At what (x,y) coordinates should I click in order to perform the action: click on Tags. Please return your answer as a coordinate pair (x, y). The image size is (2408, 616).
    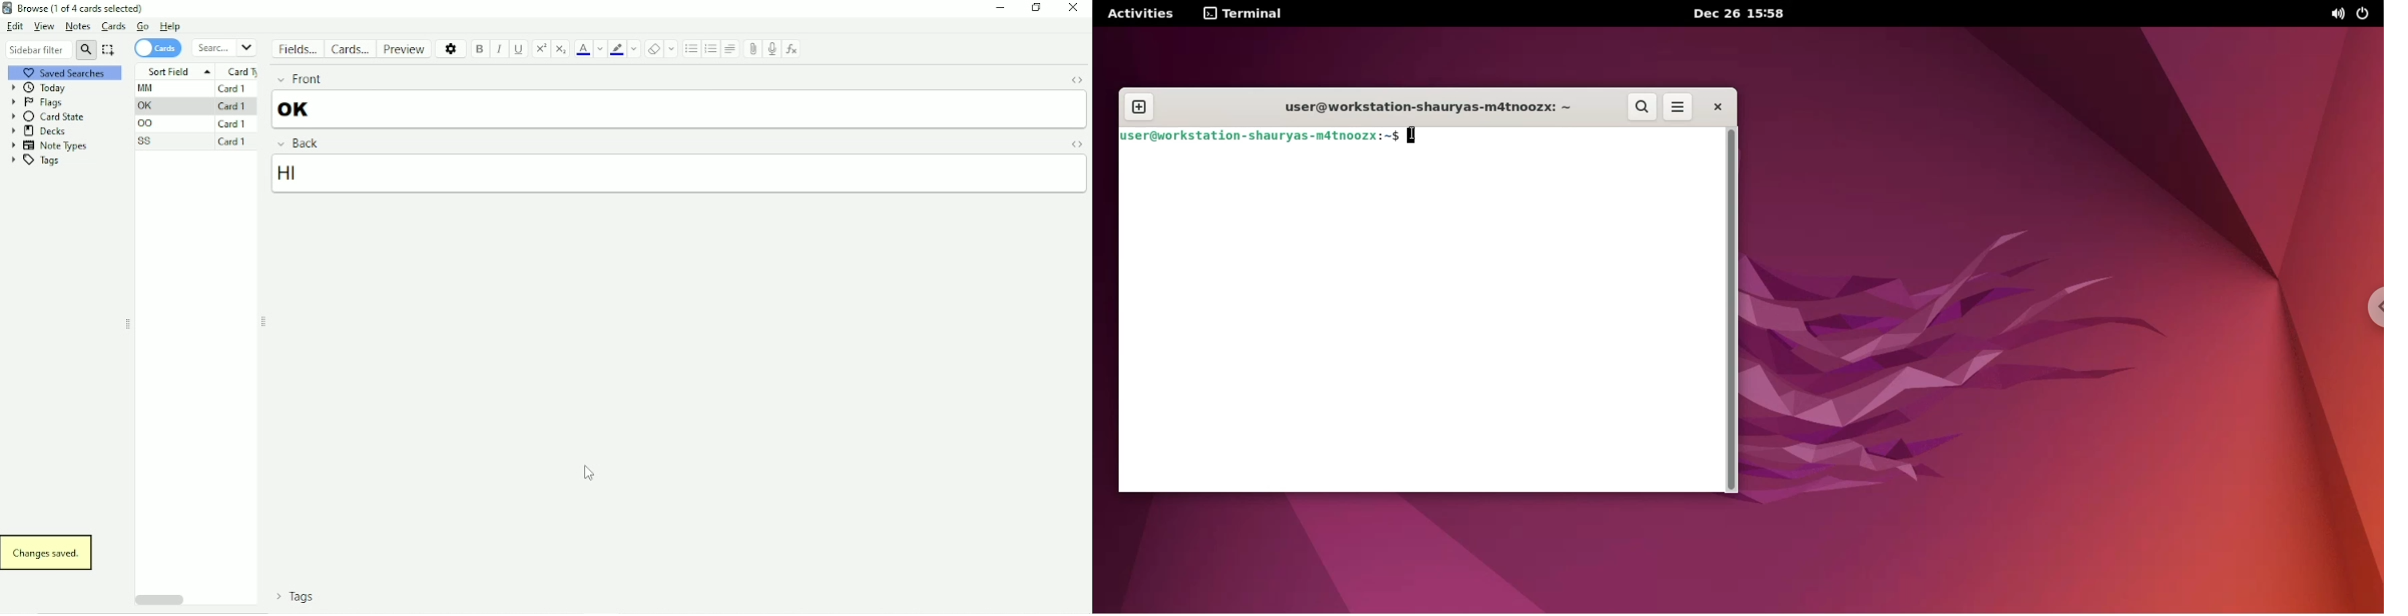
    Looking at the image, I should click on (41, 161).